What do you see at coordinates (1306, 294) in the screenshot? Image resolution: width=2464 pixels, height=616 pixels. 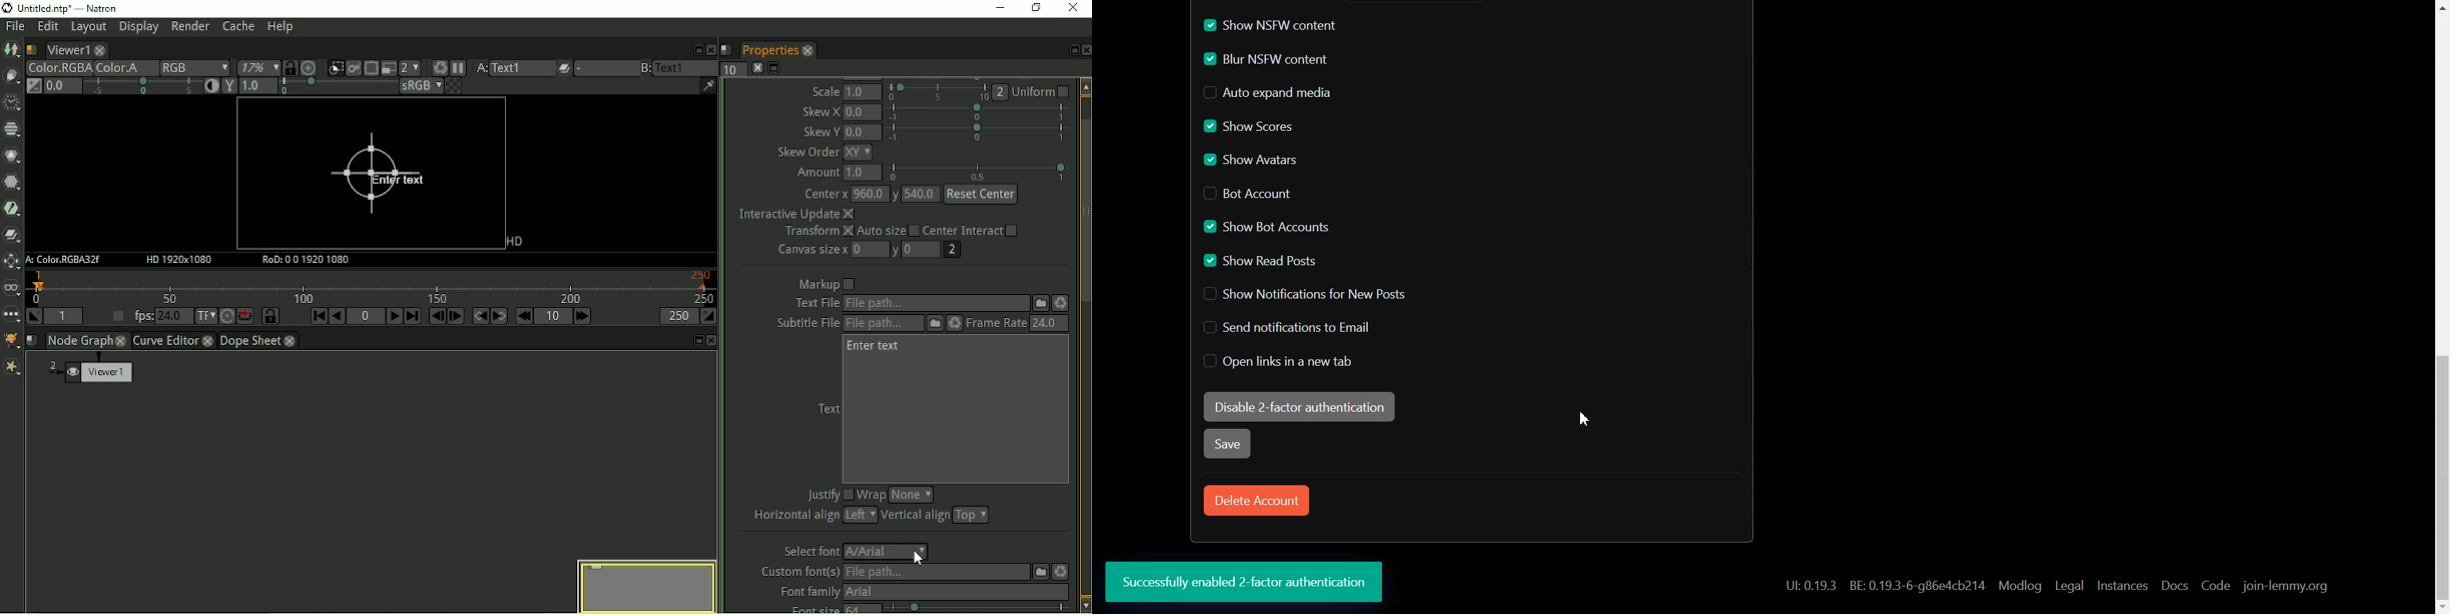 I see `Disable Show Notification for New Posts` at bounding box center [1306, 294].